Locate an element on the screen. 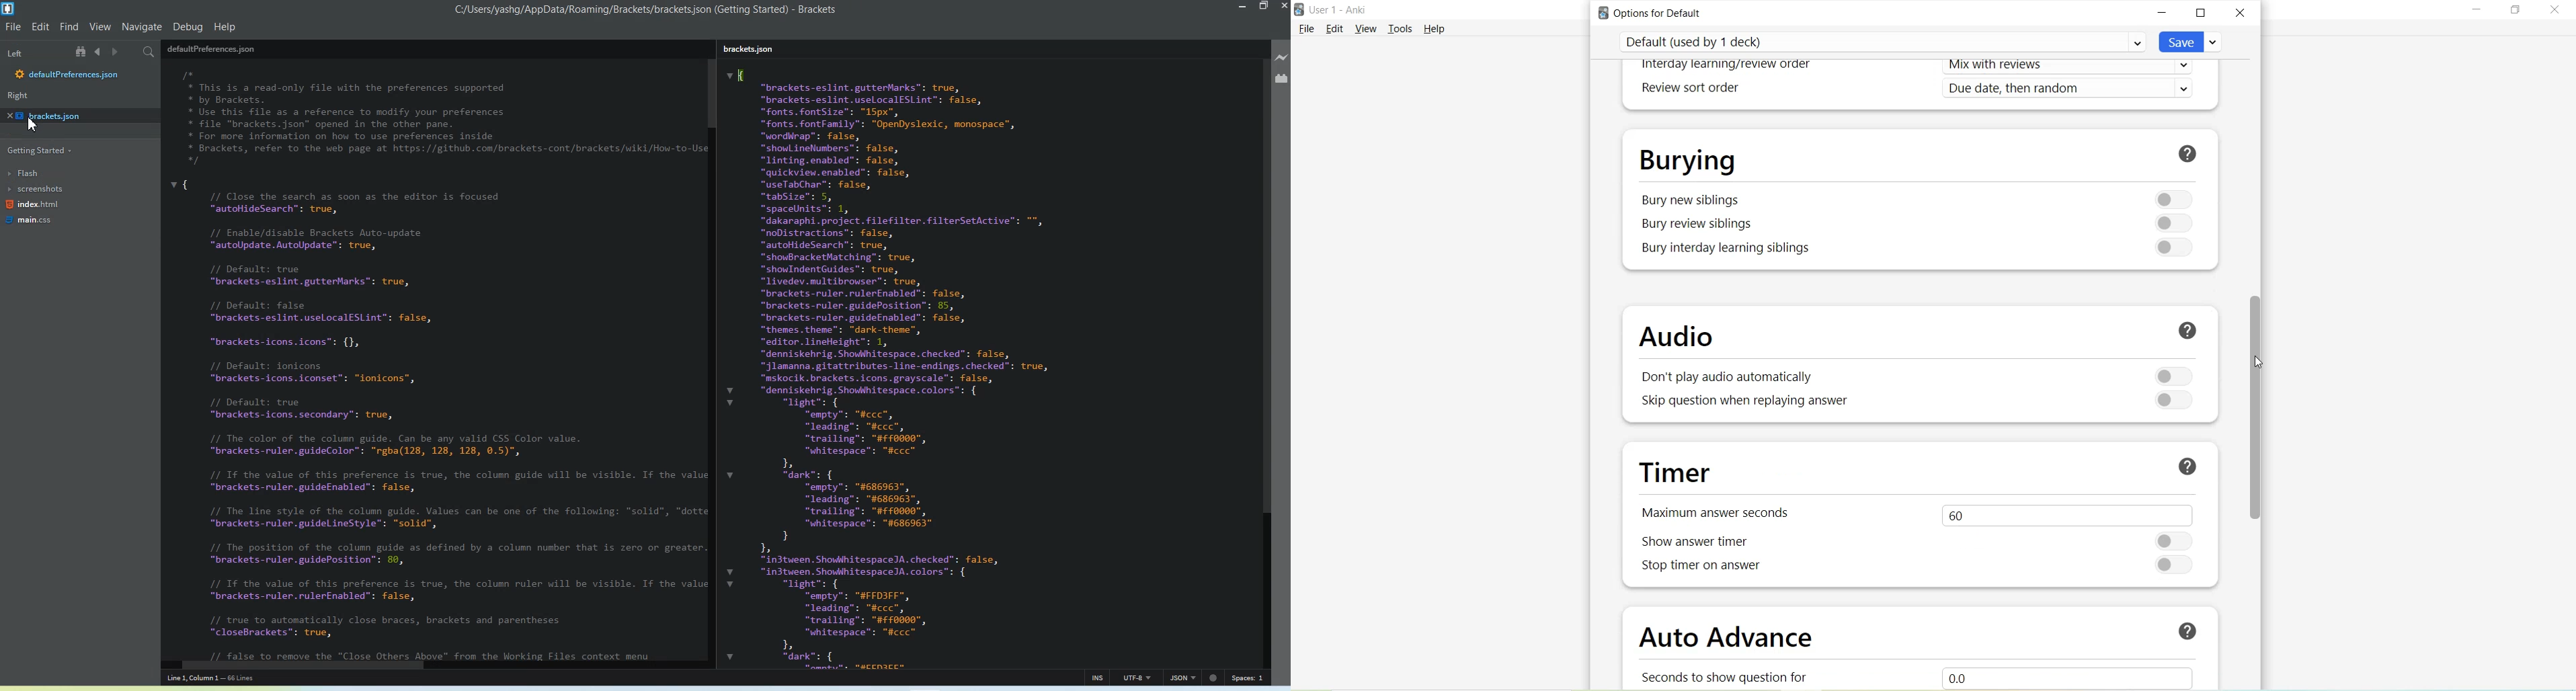 The width and height of the screenshot is (2576, 700). Review sort order is located at coordinates (1688, 88).